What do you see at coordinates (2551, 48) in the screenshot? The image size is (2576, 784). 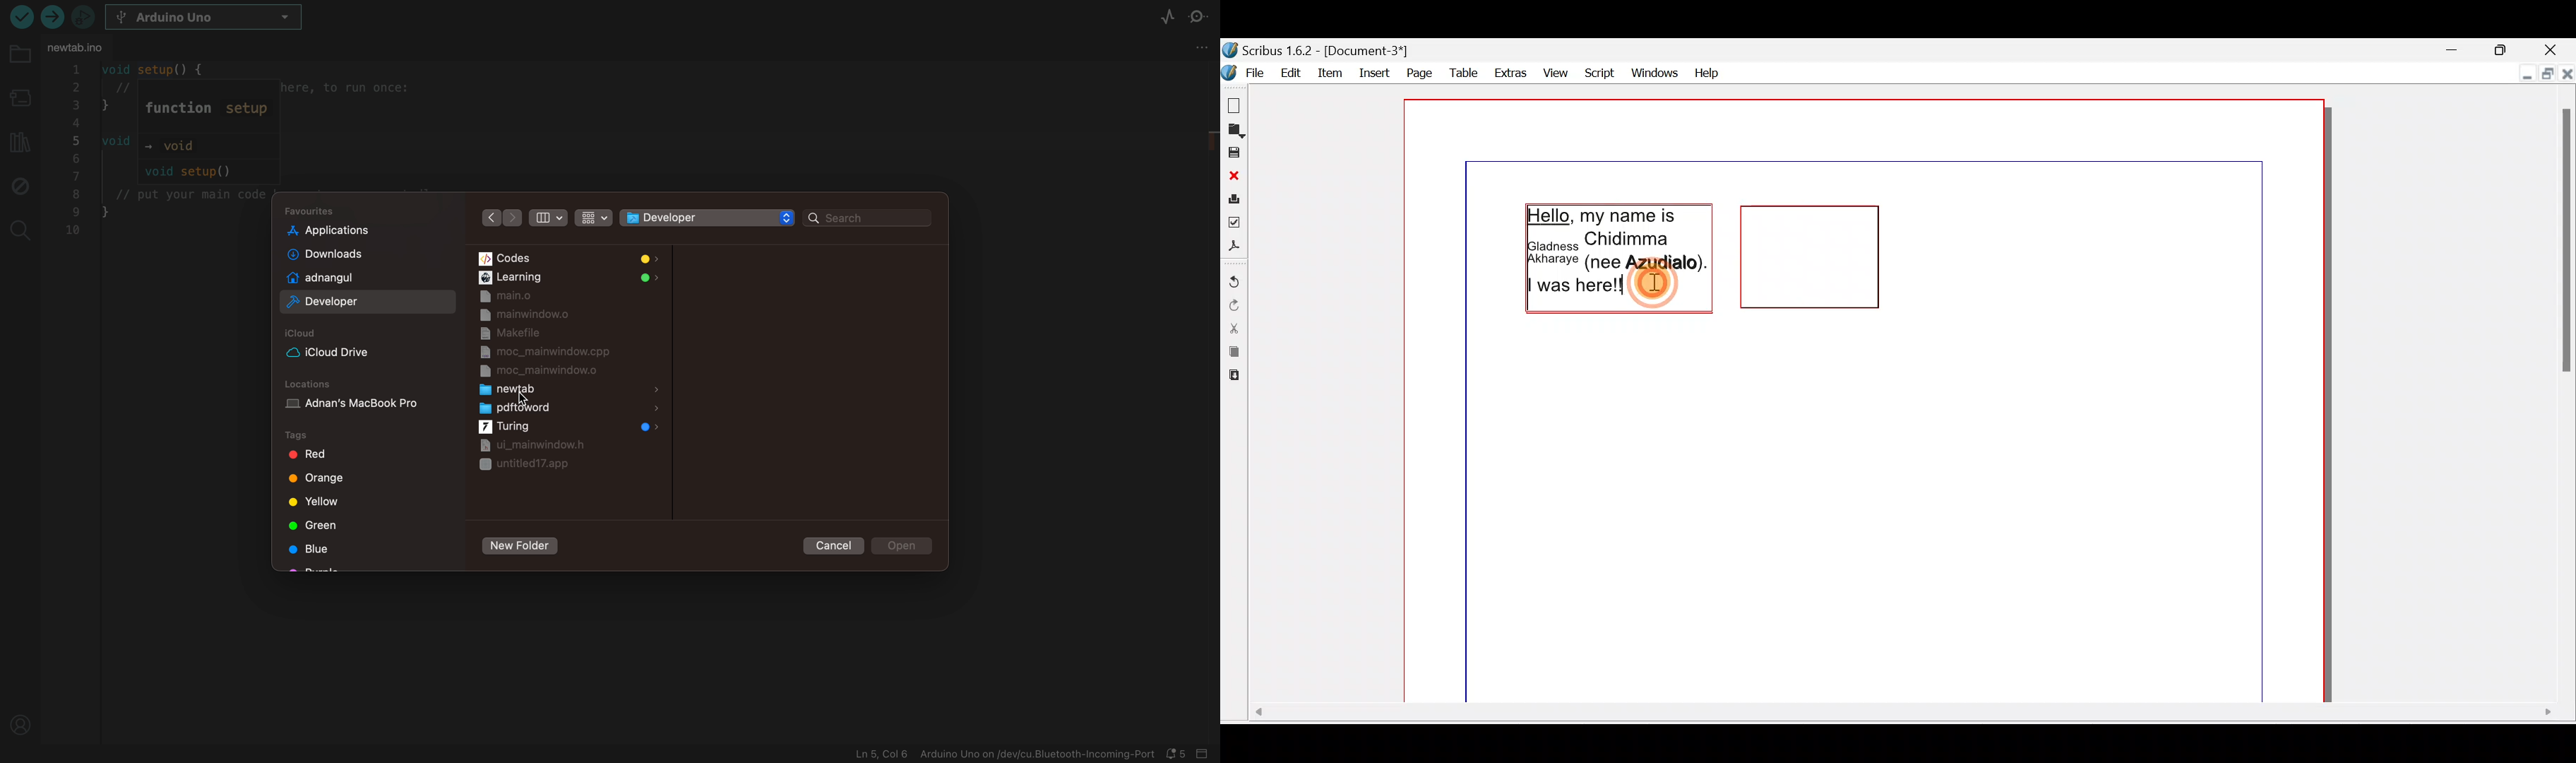 I see `Close` at bounding box center [2551, 48].